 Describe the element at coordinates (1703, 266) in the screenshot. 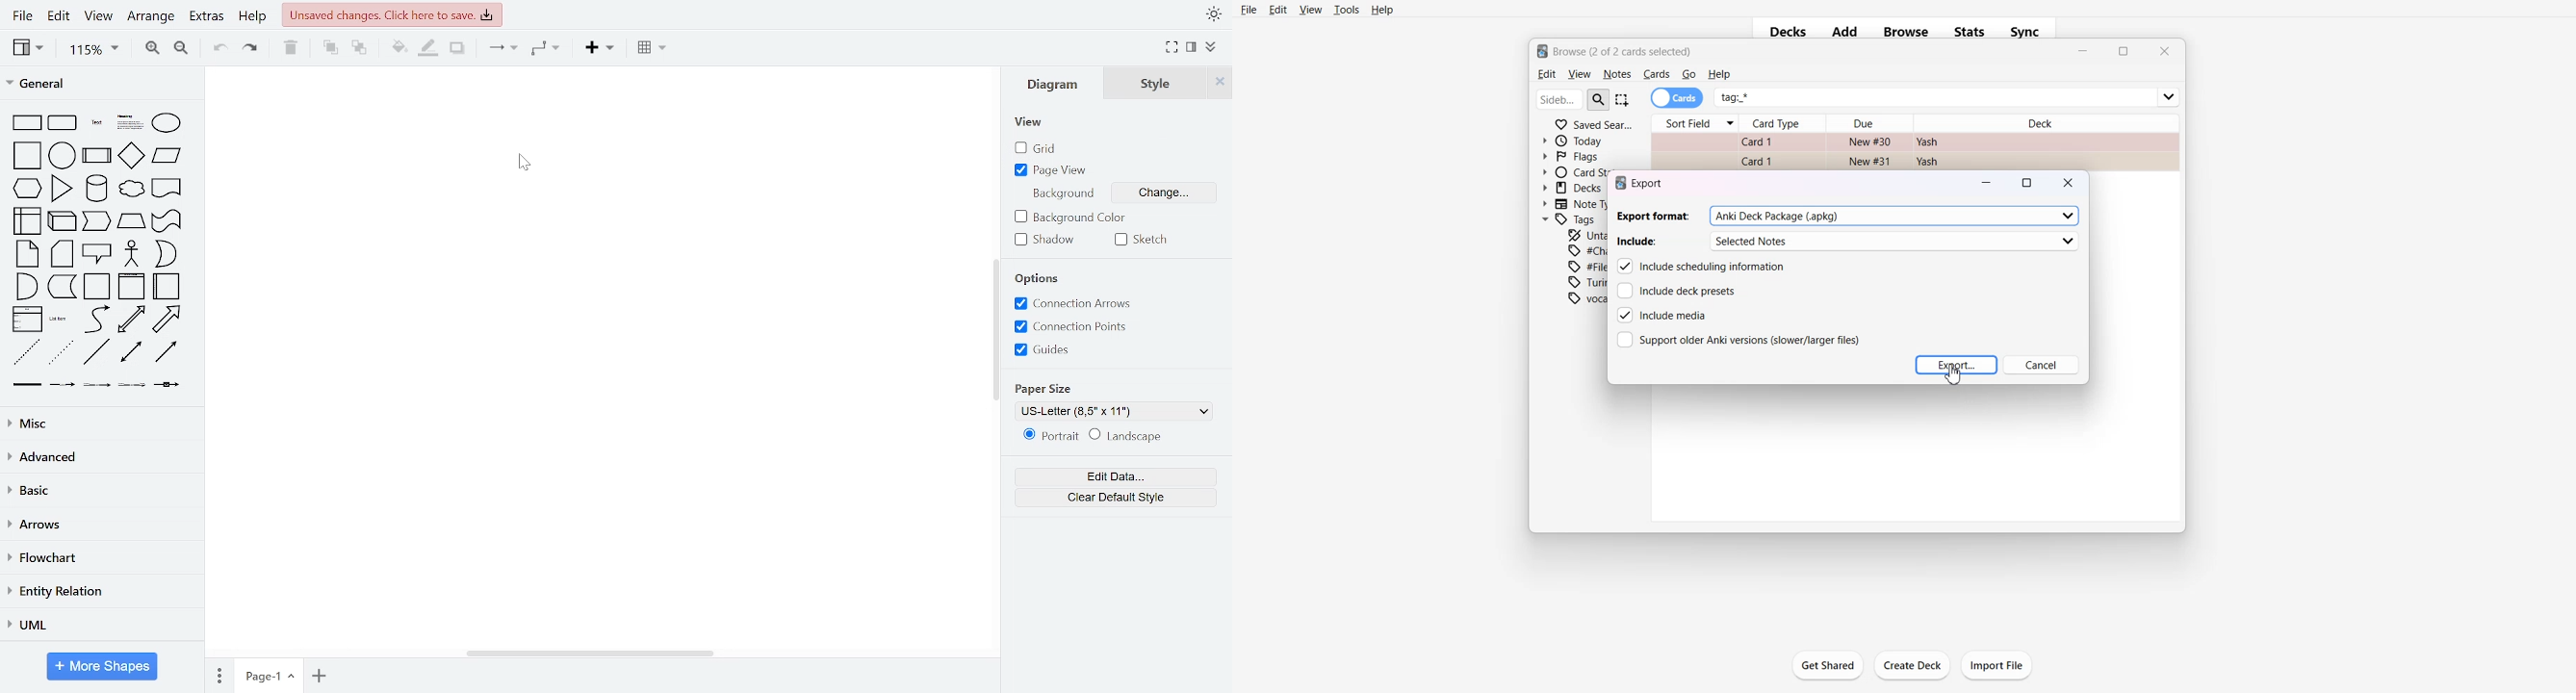

I see `Include scheduling information` at that location.